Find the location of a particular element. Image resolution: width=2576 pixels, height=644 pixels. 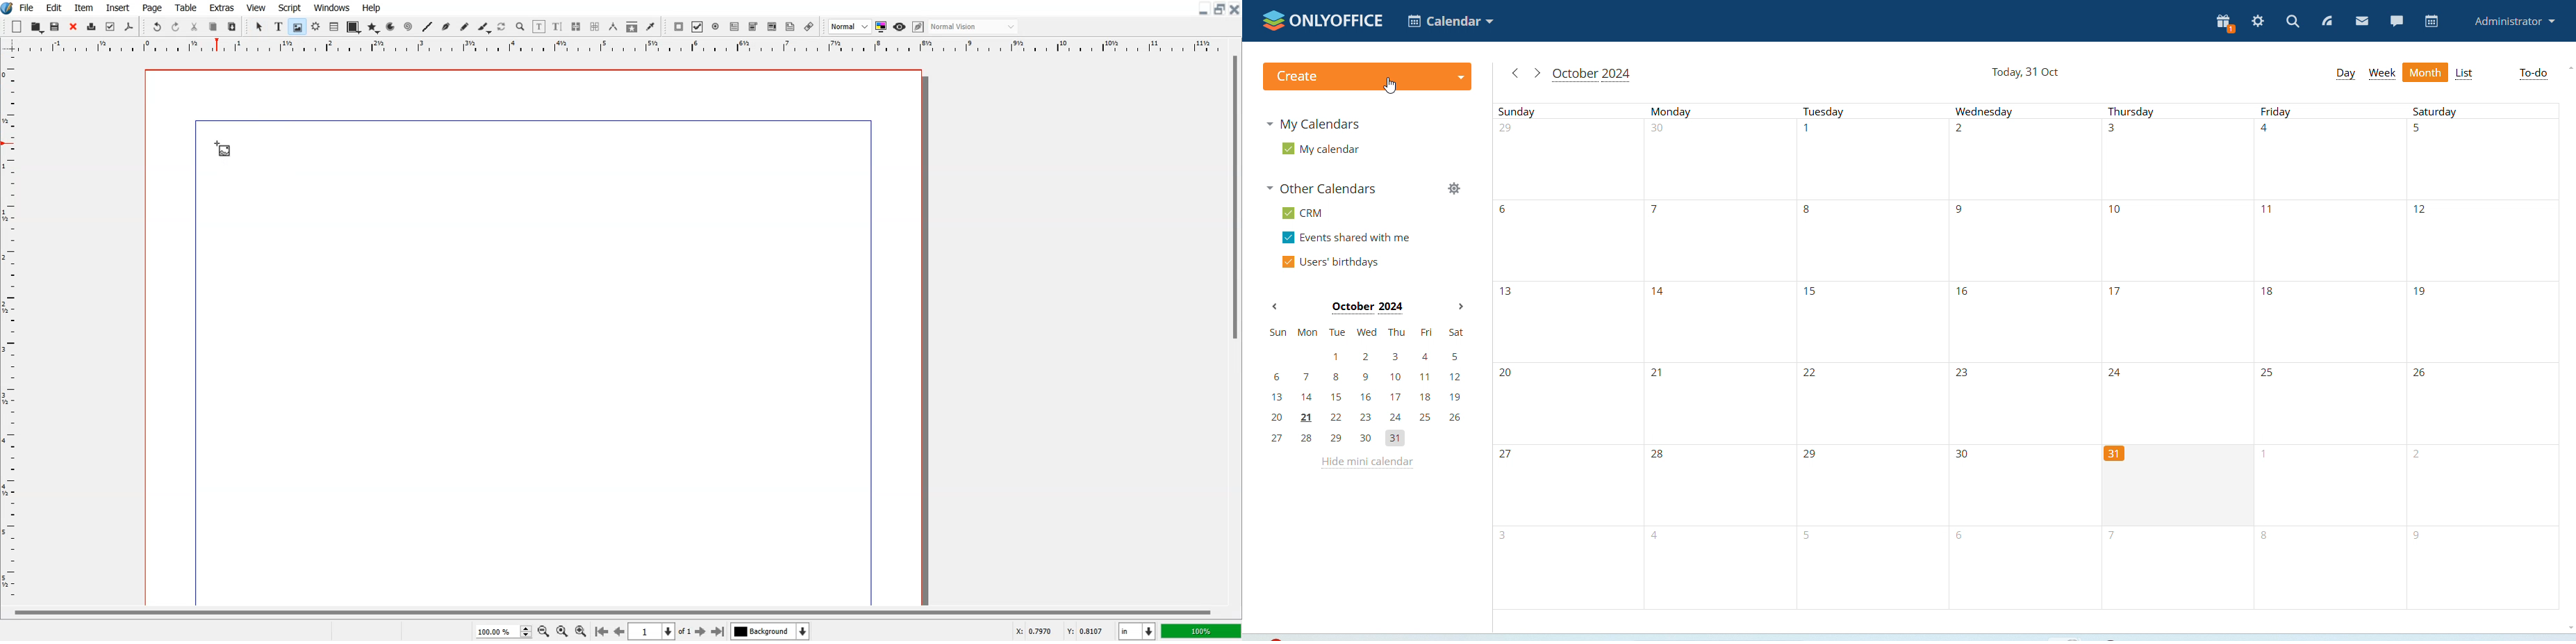

Copy Item Properties is located at coordinates (631, 27).